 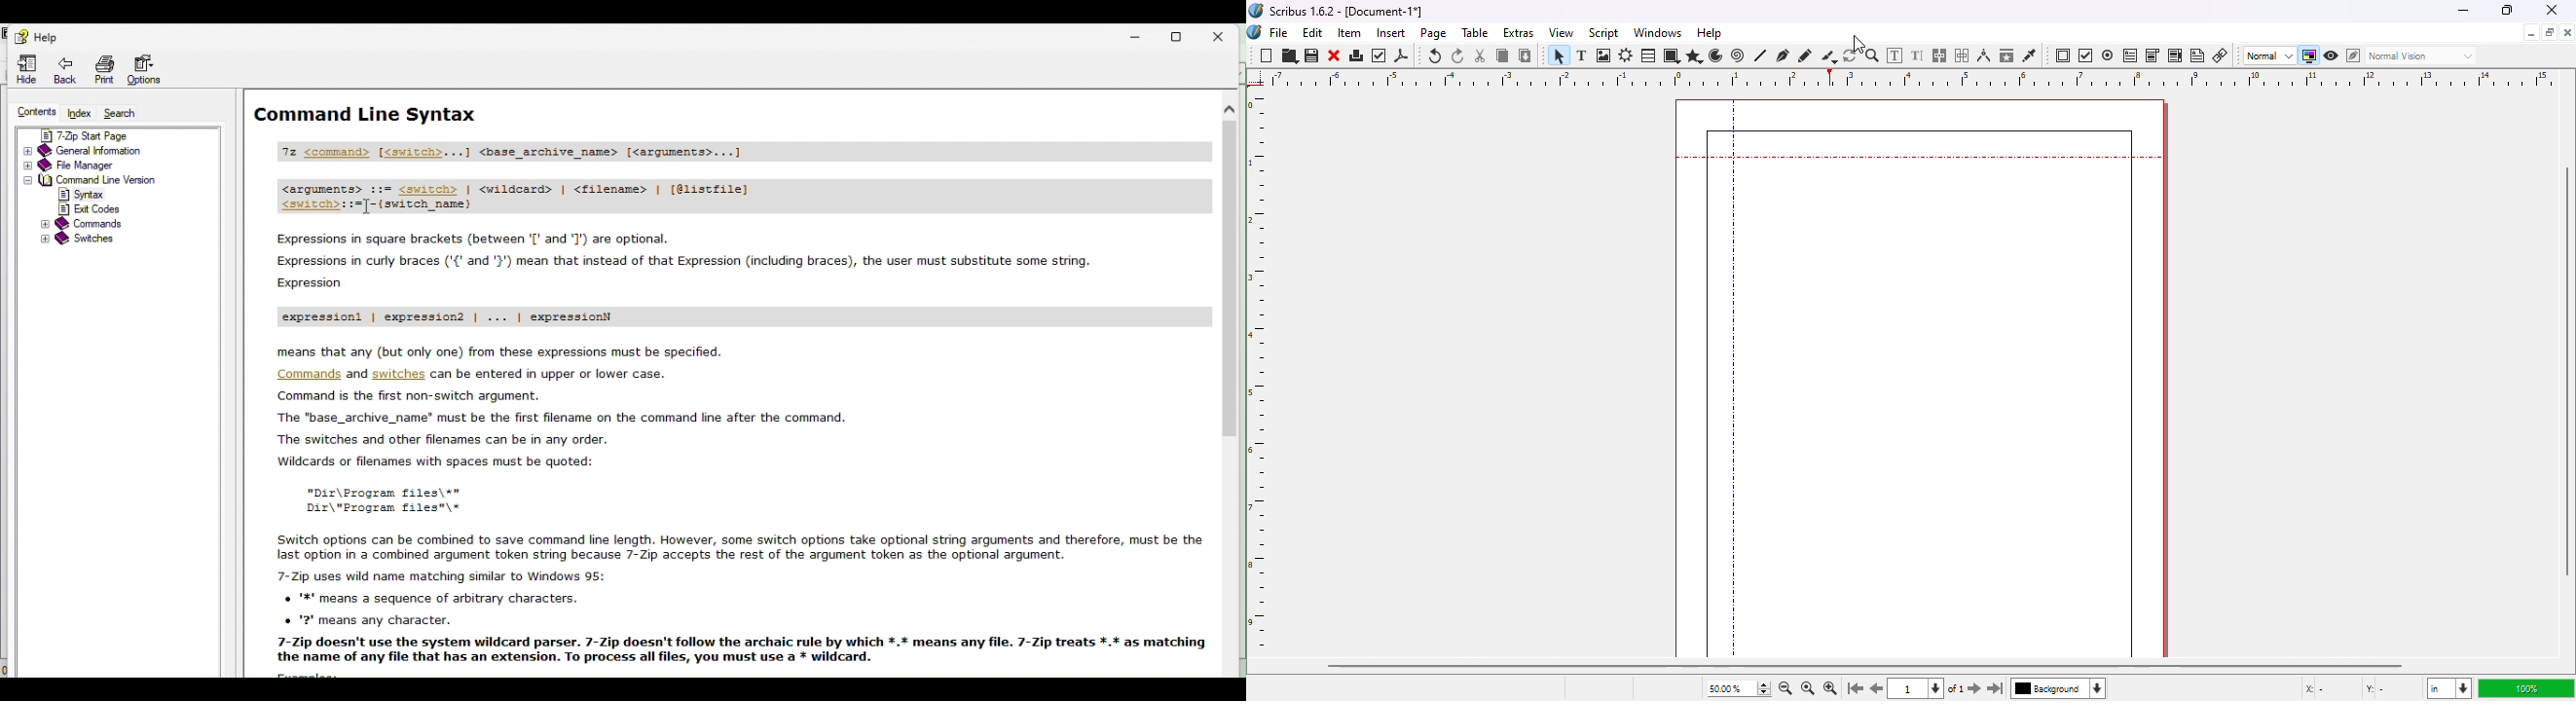 What do you see at coordinates (2006, 55) in the screenshot?
I see `copy item properties` at bounding box center [2006, 55].